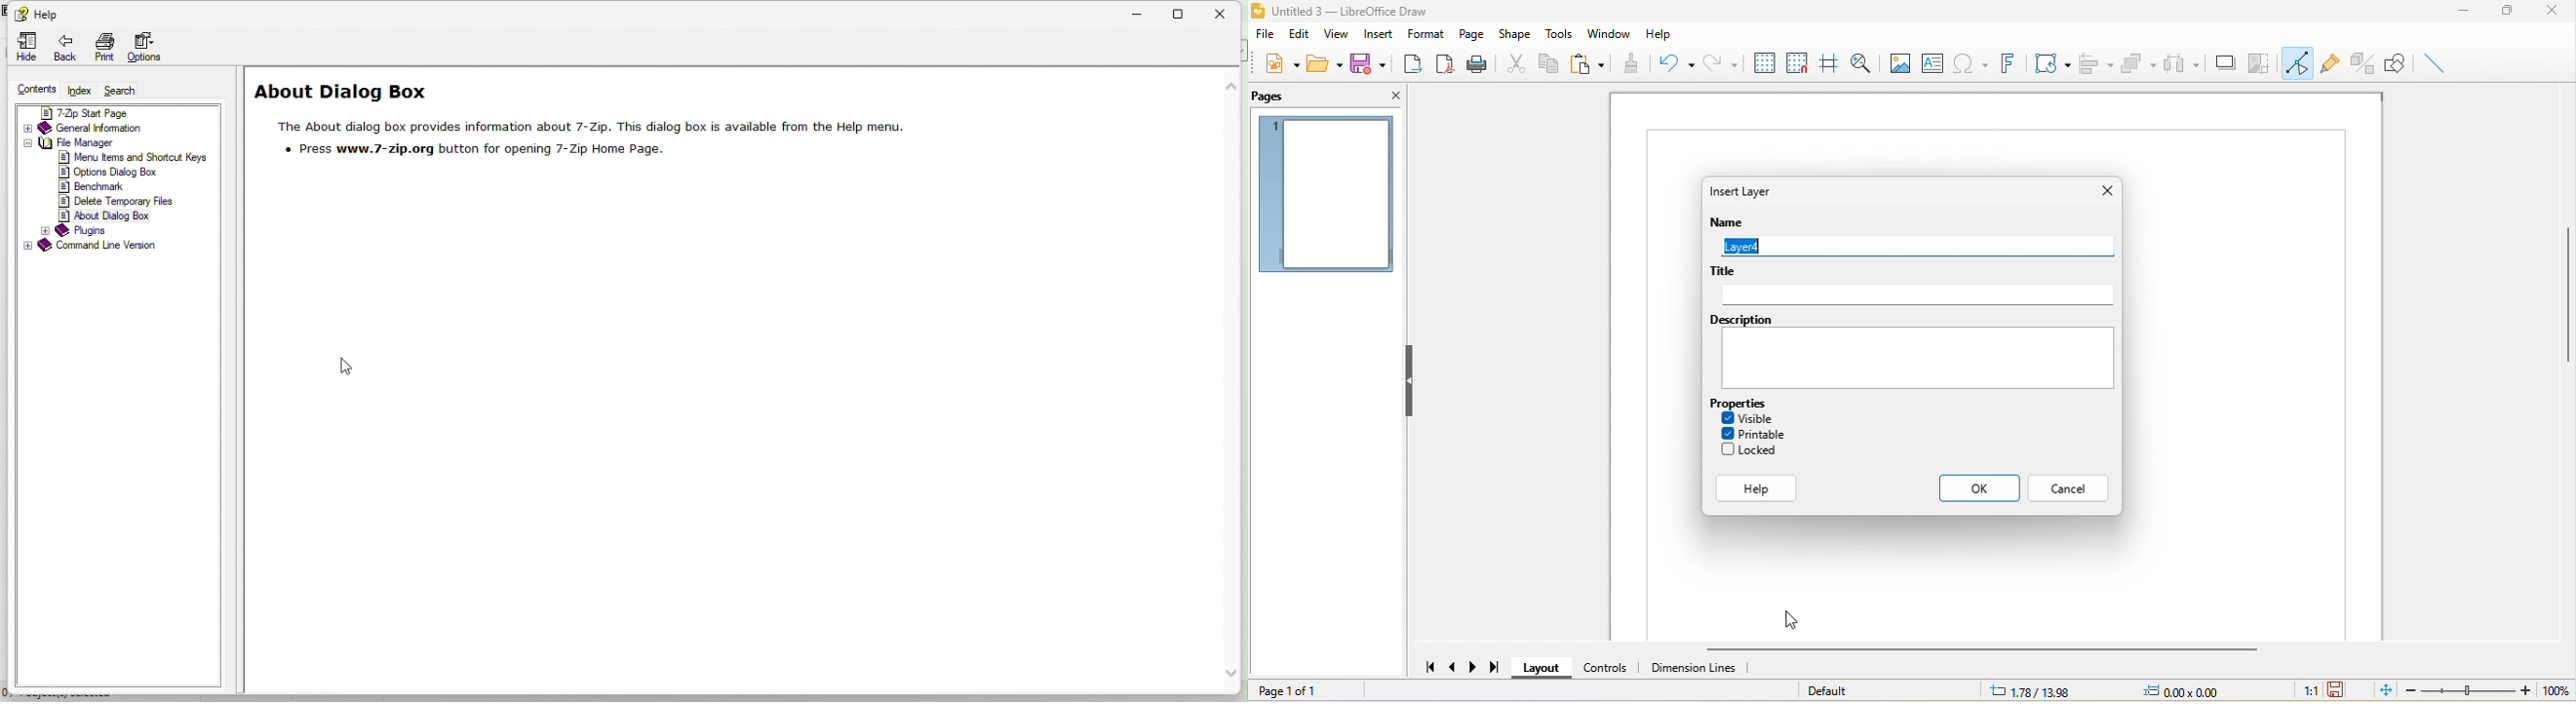 This screenshot has height=728, width=2576. I want to click on save, so click(1373, 63).